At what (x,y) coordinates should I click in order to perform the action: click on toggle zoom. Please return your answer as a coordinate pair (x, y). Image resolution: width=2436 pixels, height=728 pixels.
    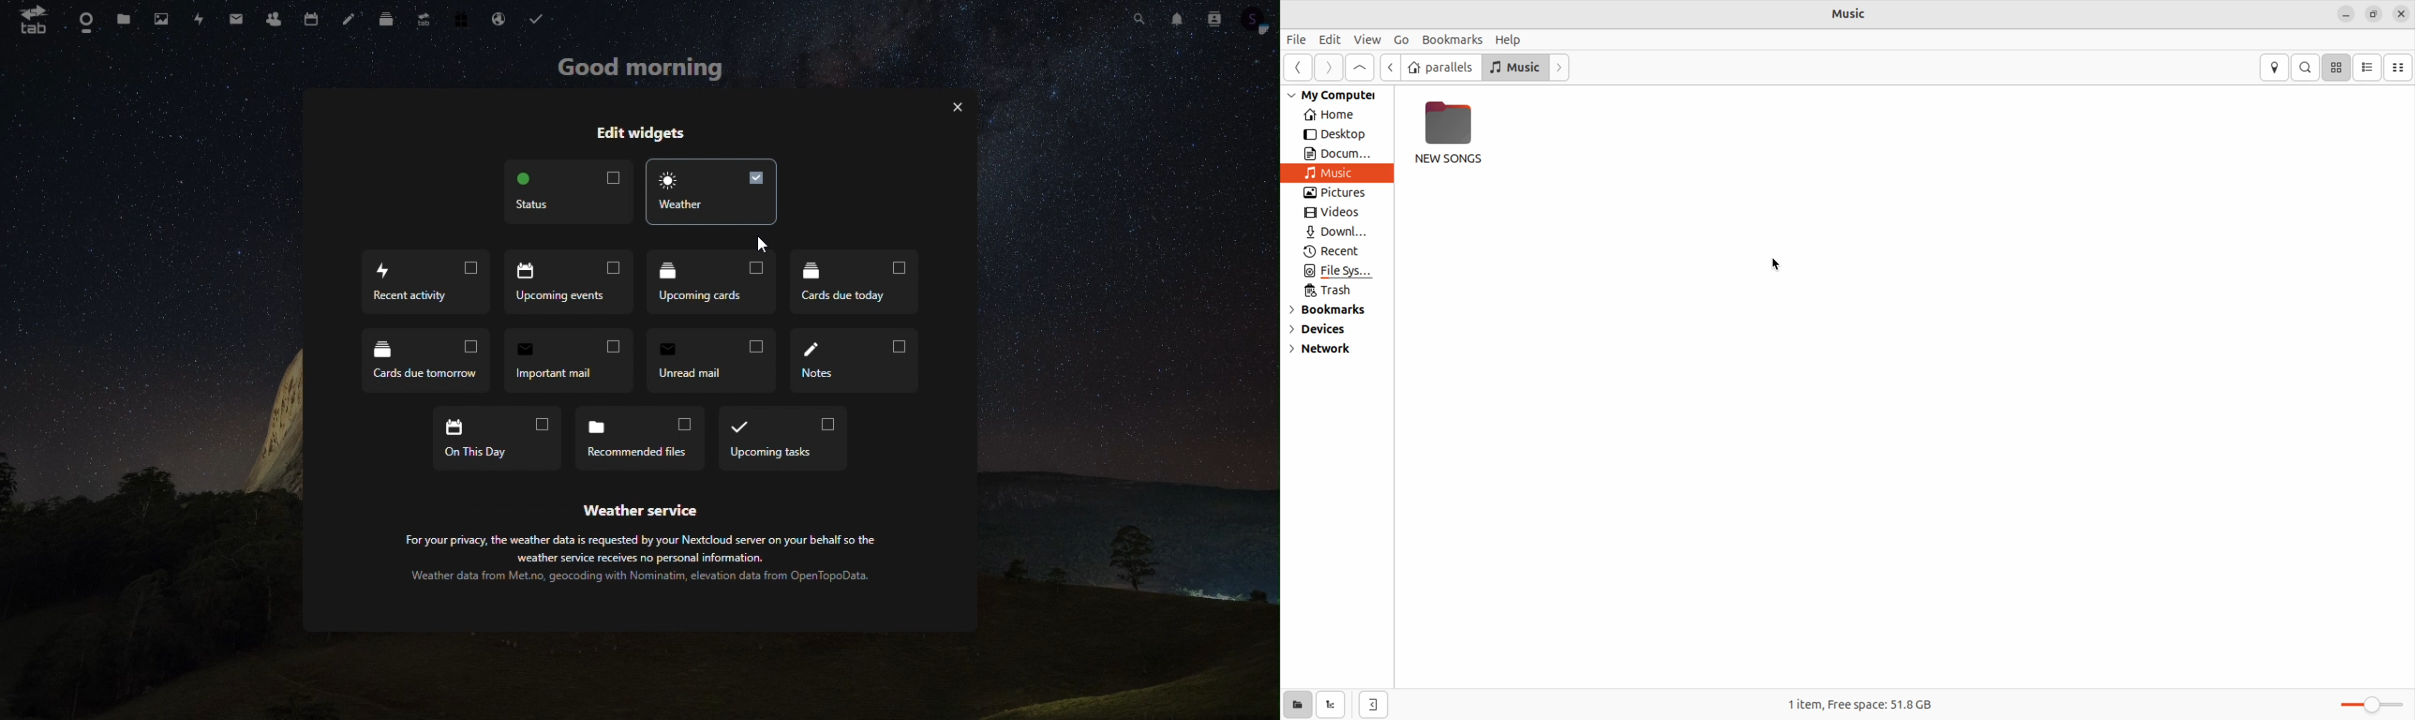
    Looking at the image, I should click on (2376, 702).